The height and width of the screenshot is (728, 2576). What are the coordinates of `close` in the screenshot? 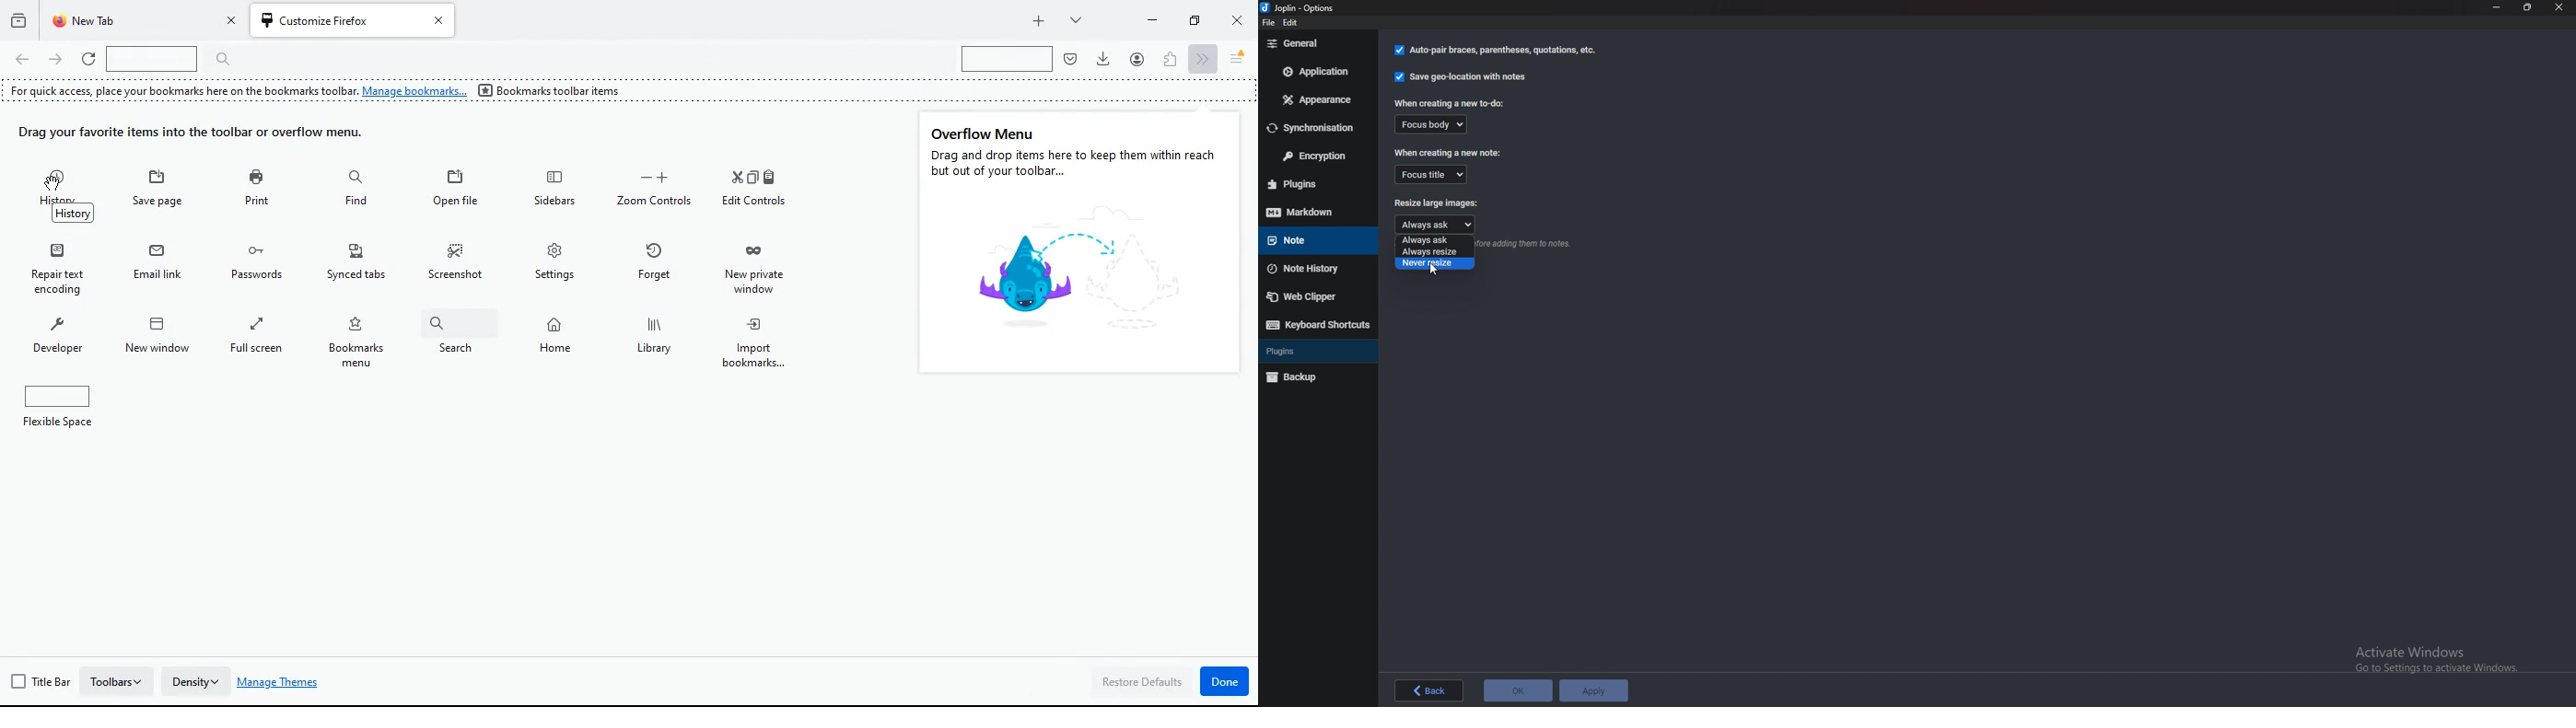 It's located at (1239, 23).